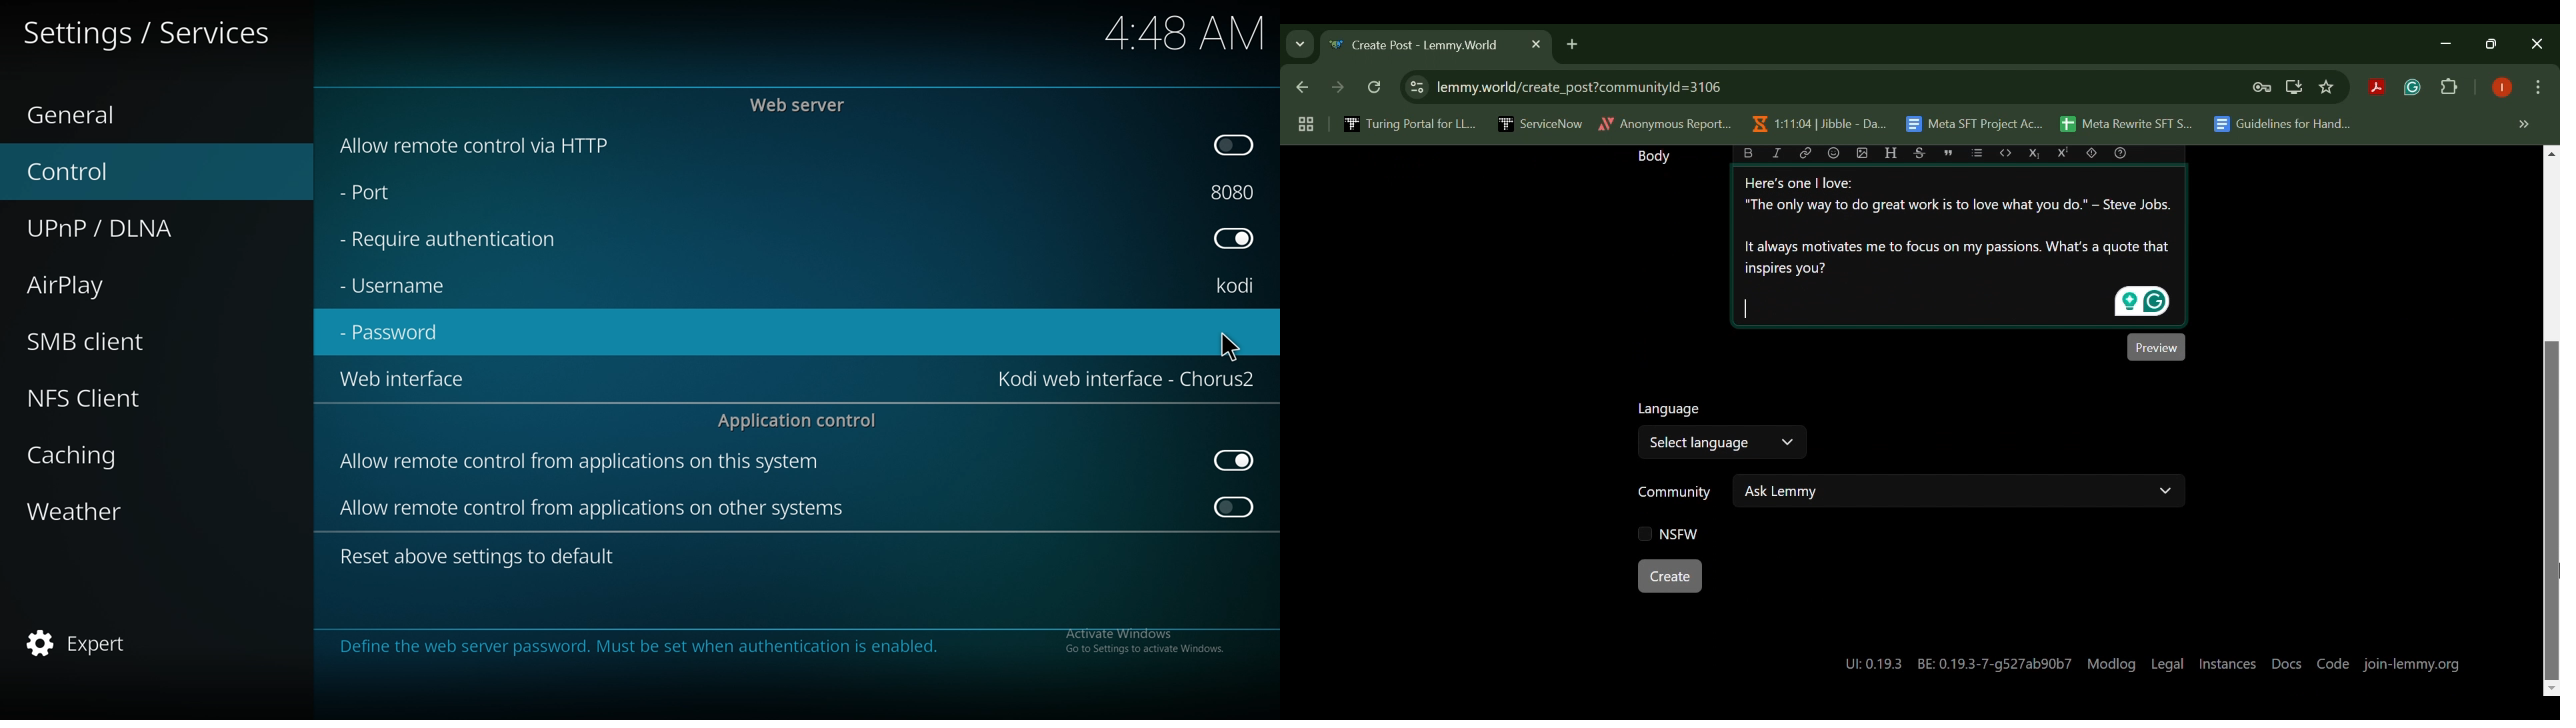 This screenshot has height=728, width=2576. What do you see at coordinates (2155, 346) in the screenshot?
I see `Preview` at bounding box center [2155, 346].